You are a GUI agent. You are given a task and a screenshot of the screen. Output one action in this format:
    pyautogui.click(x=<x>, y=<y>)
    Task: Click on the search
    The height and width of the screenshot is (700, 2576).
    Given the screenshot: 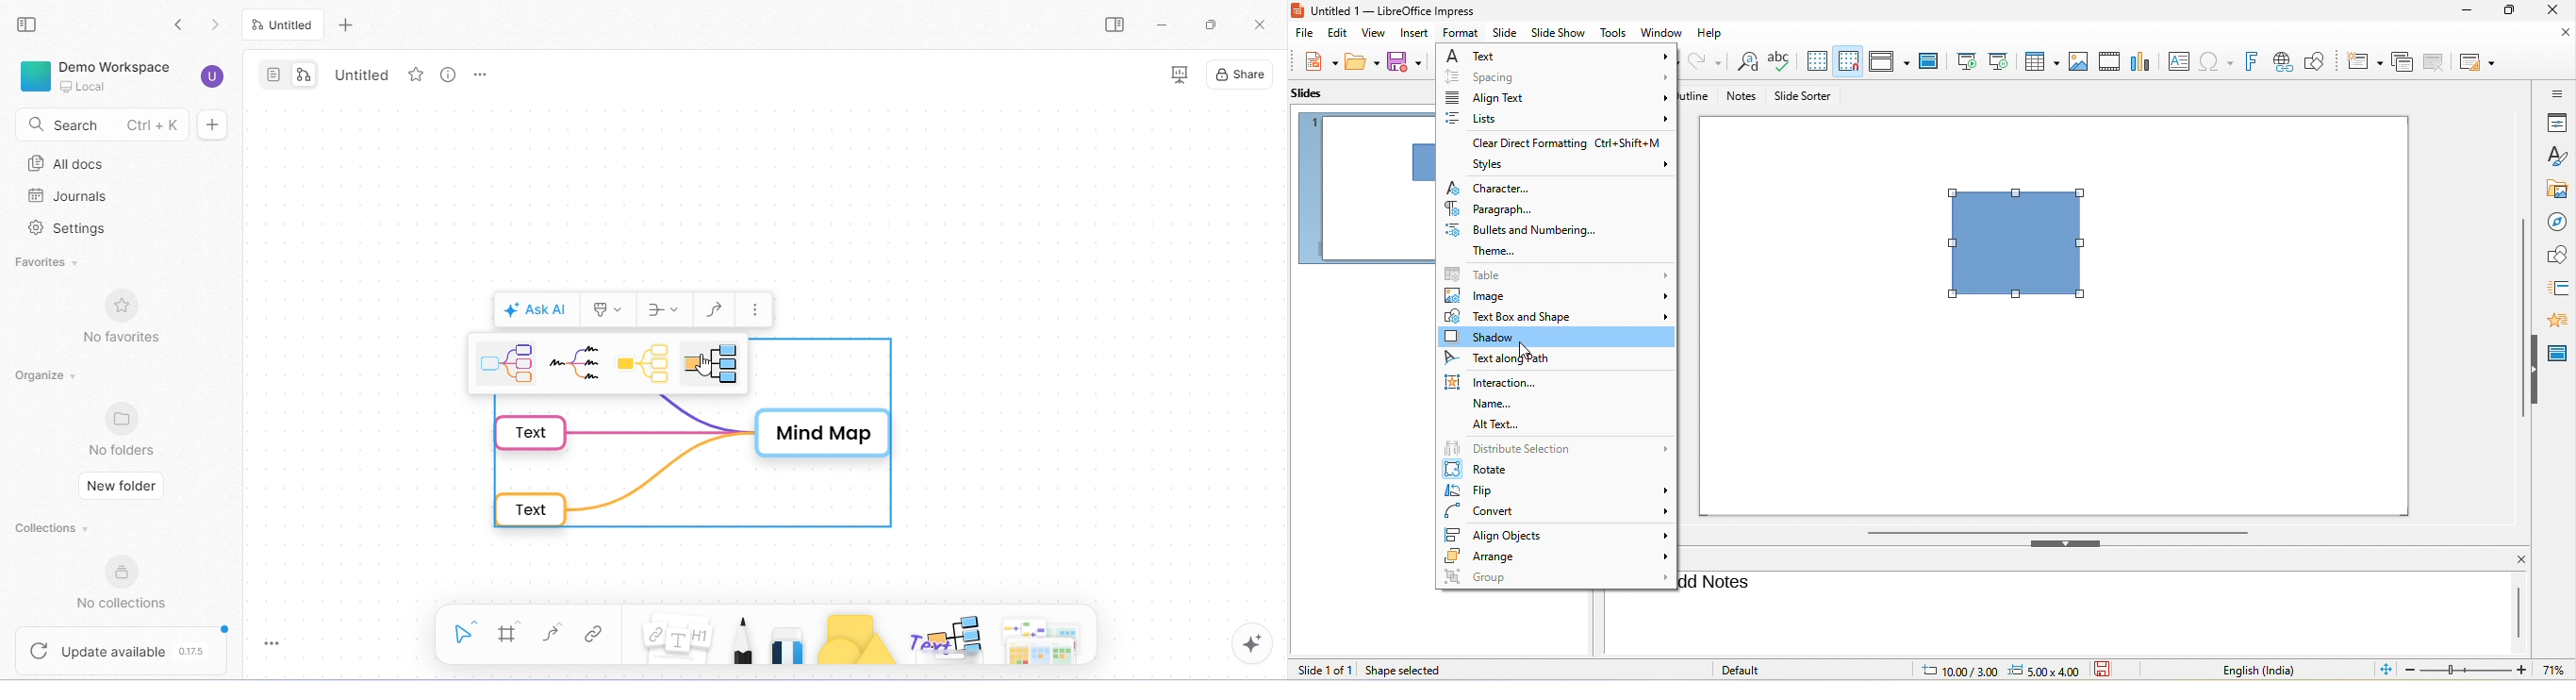 What is the action you would take?
    pyautogui.click(x=98, y=123)
    